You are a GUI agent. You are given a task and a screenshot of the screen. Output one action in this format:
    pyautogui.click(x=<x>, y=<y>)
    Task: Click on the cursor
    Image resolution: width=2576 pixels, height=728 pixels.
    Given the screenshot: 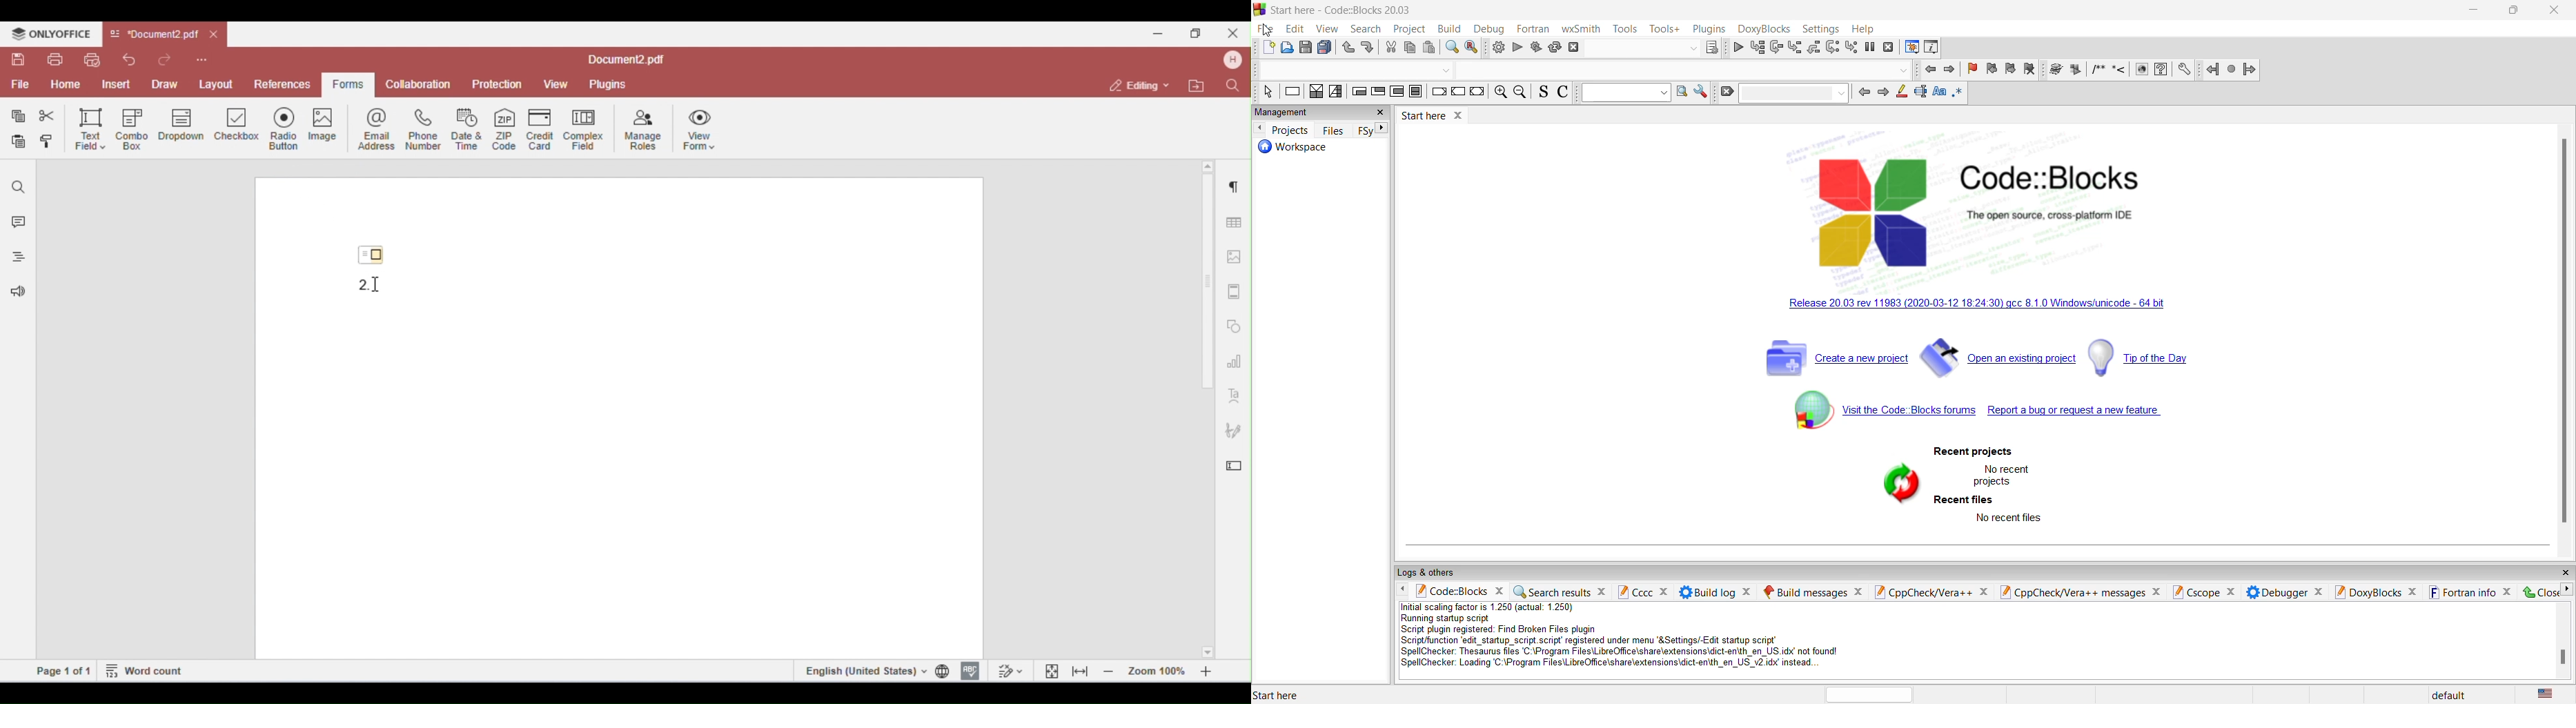 What is the action you would take?
    pyautogui.click(x=1266, y=31)
    